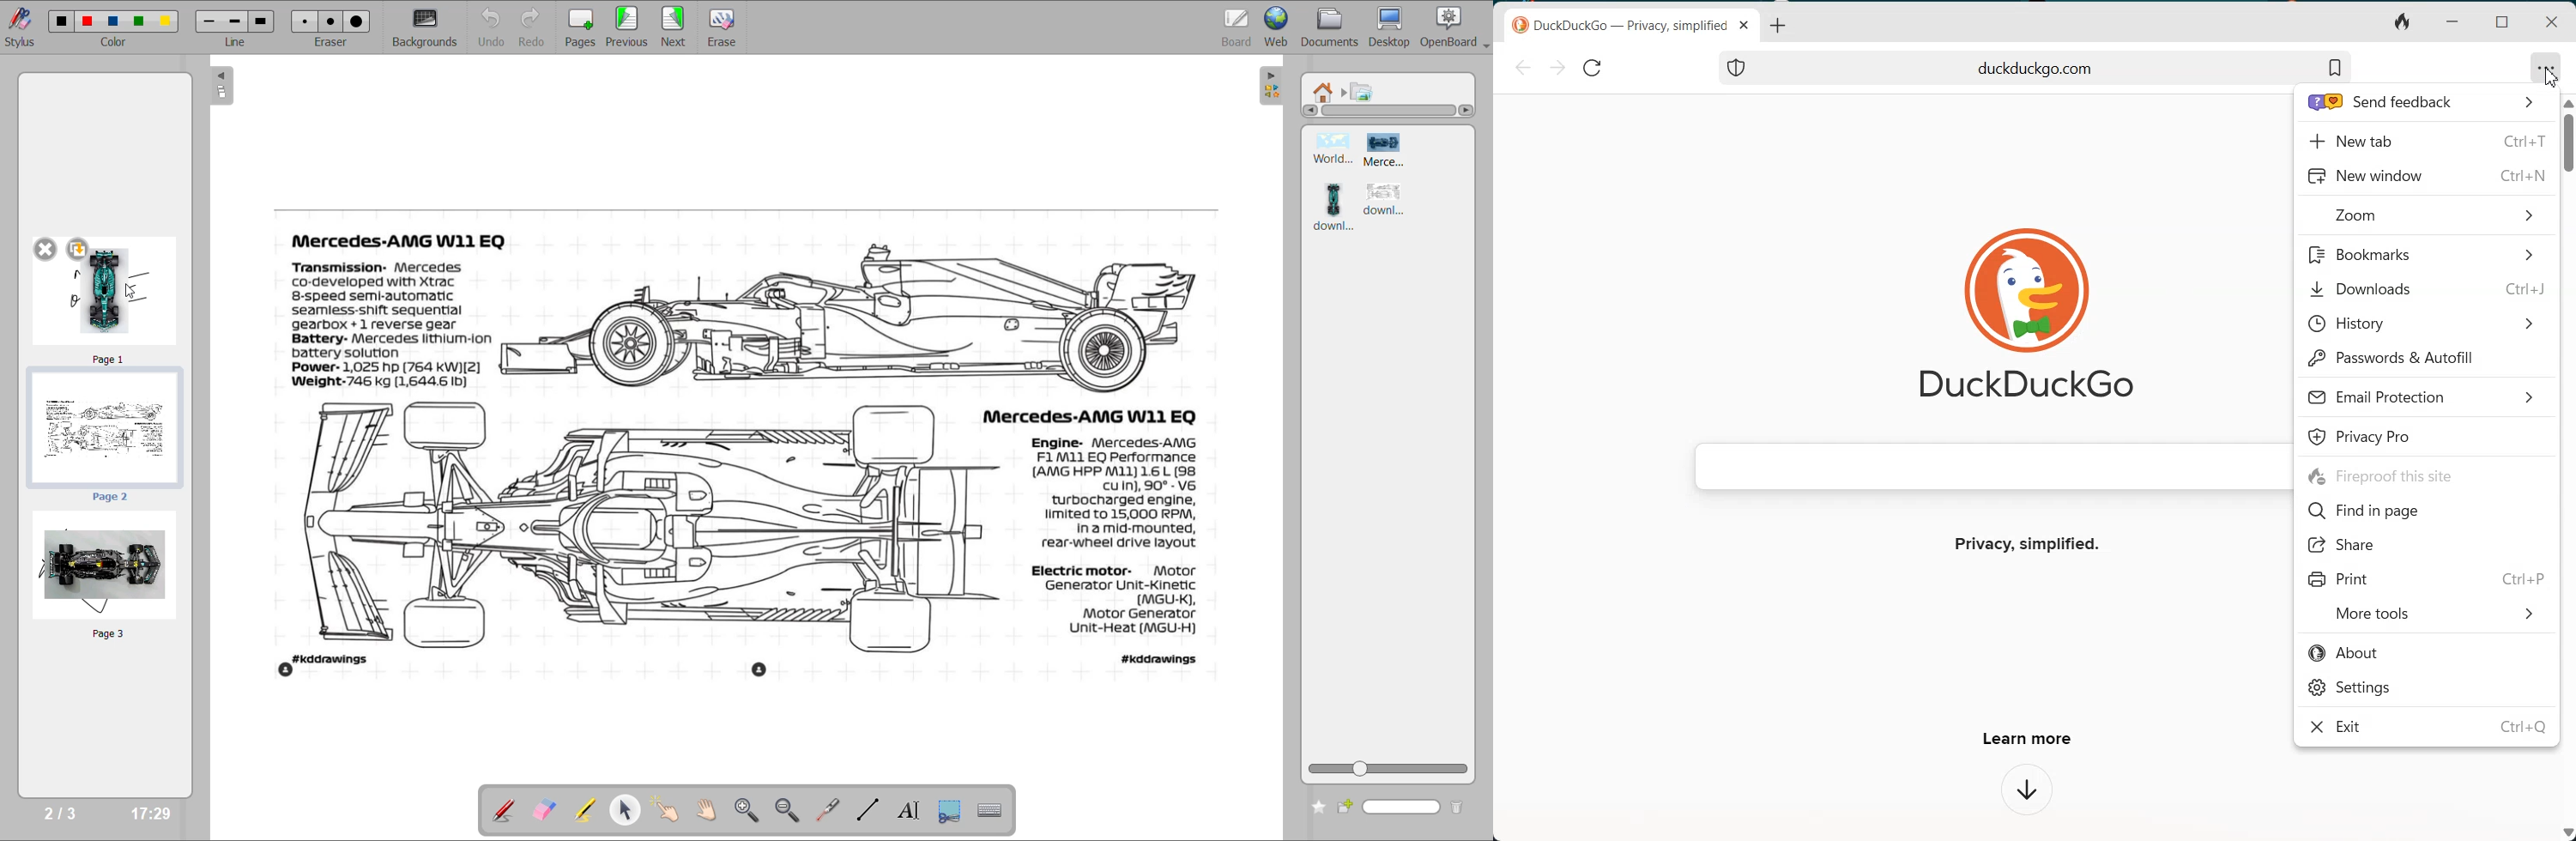 The height and width of the screenshot is (868, 2576). I want to click on Close, so click(2552, 23).